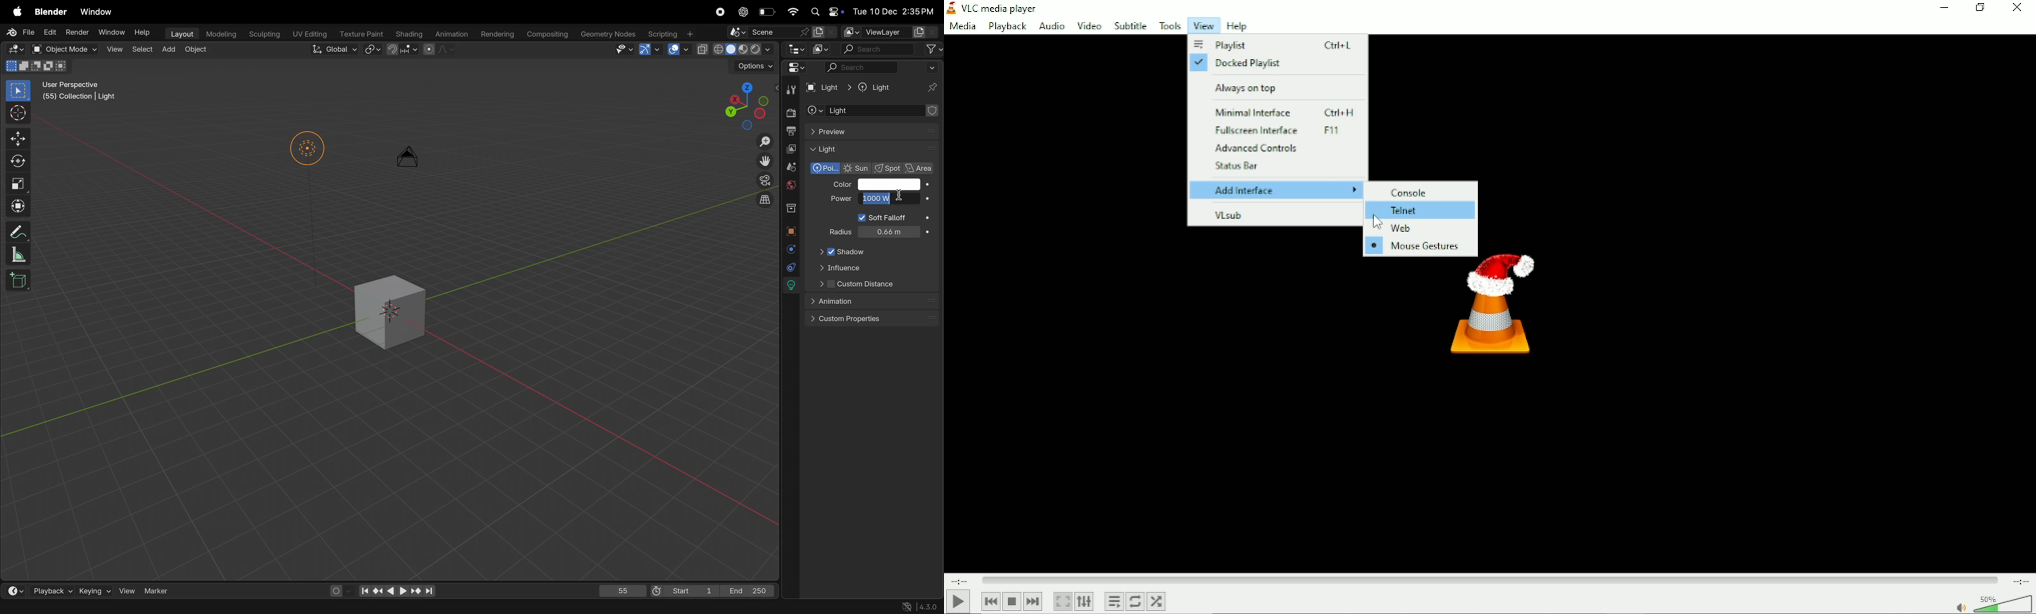 This screenshot has height=616, width=2044. Describe the element at coordinates (1275, 148) in the screenshot. I see `Advanced controls` at that location.